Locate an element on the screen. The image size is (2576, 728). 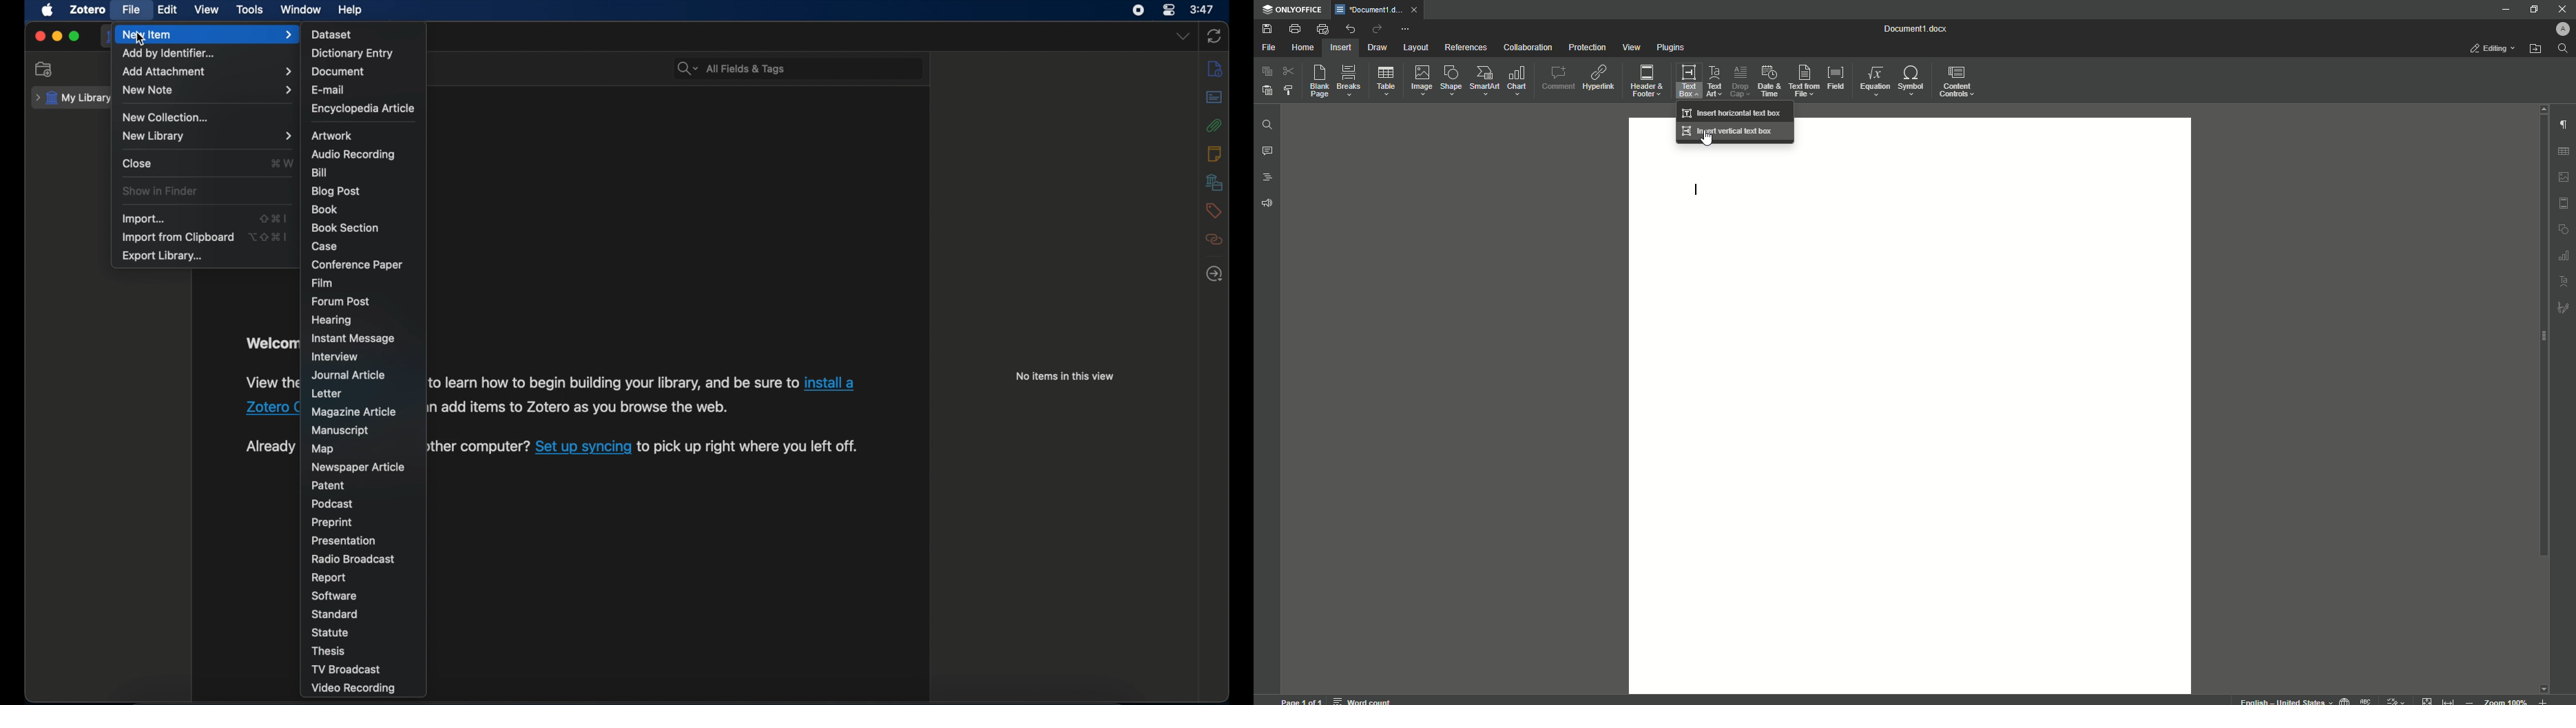
obscure text is located at coordinates (270, 343).